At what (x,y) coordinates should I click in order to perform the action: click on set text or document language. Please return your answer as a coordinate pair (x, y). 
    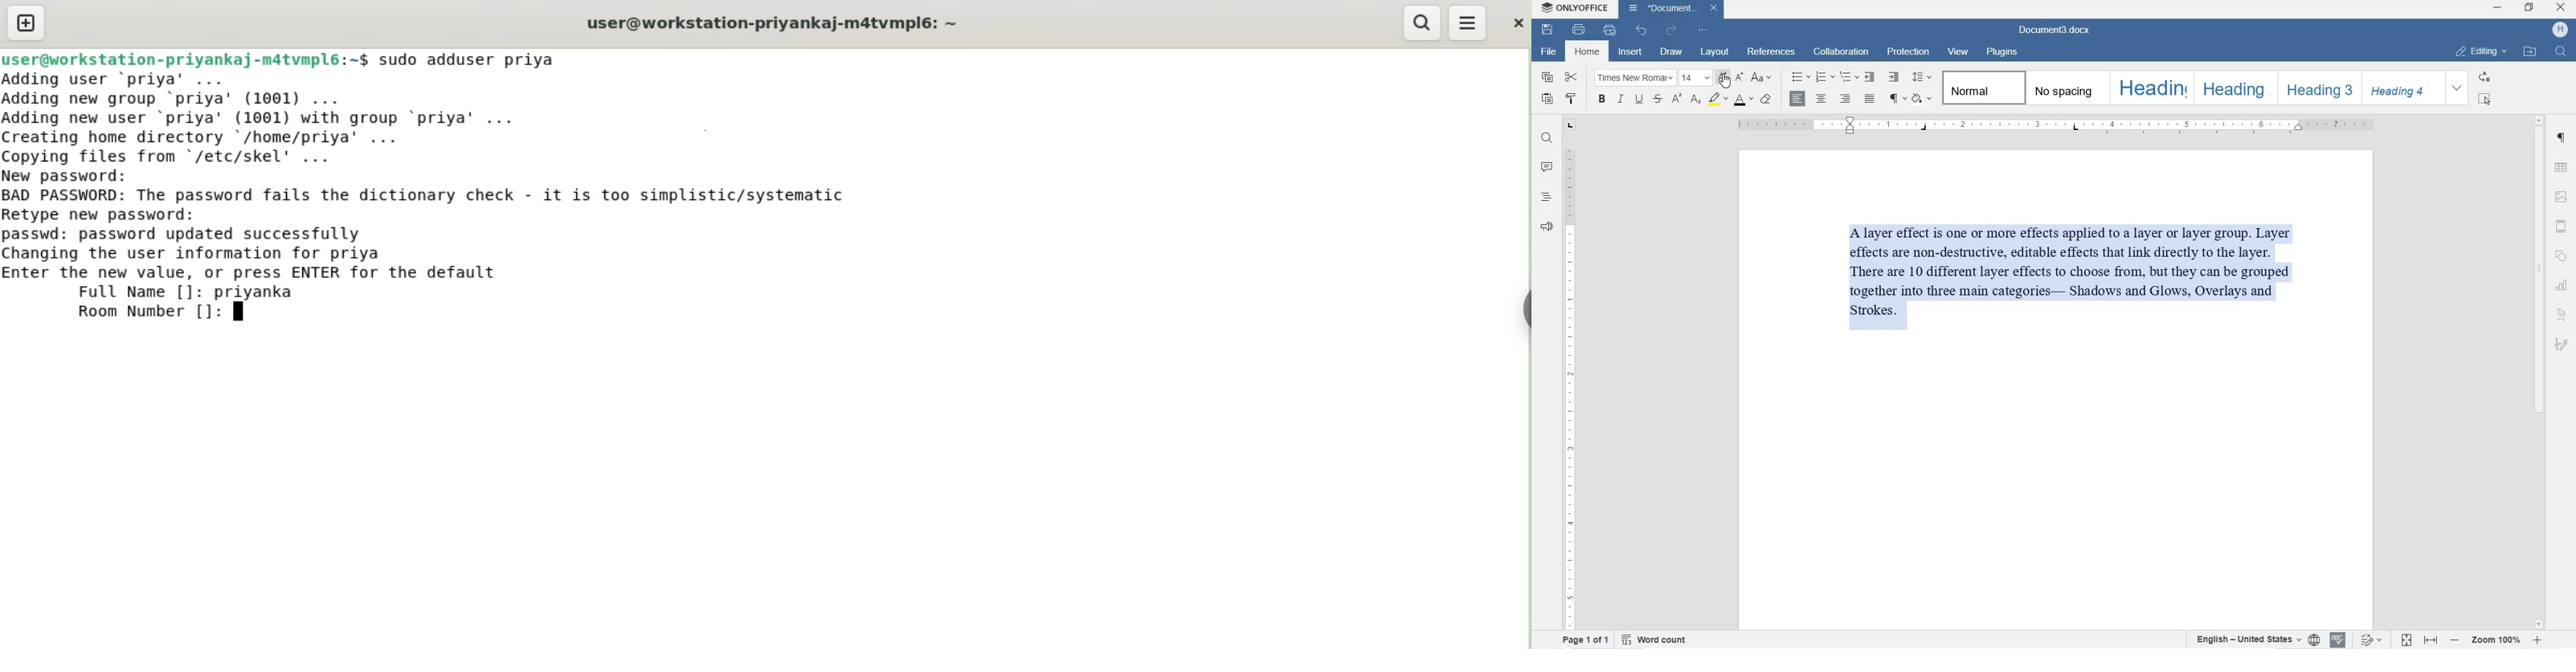
    Looking at the image, I should click on (2253, 639).